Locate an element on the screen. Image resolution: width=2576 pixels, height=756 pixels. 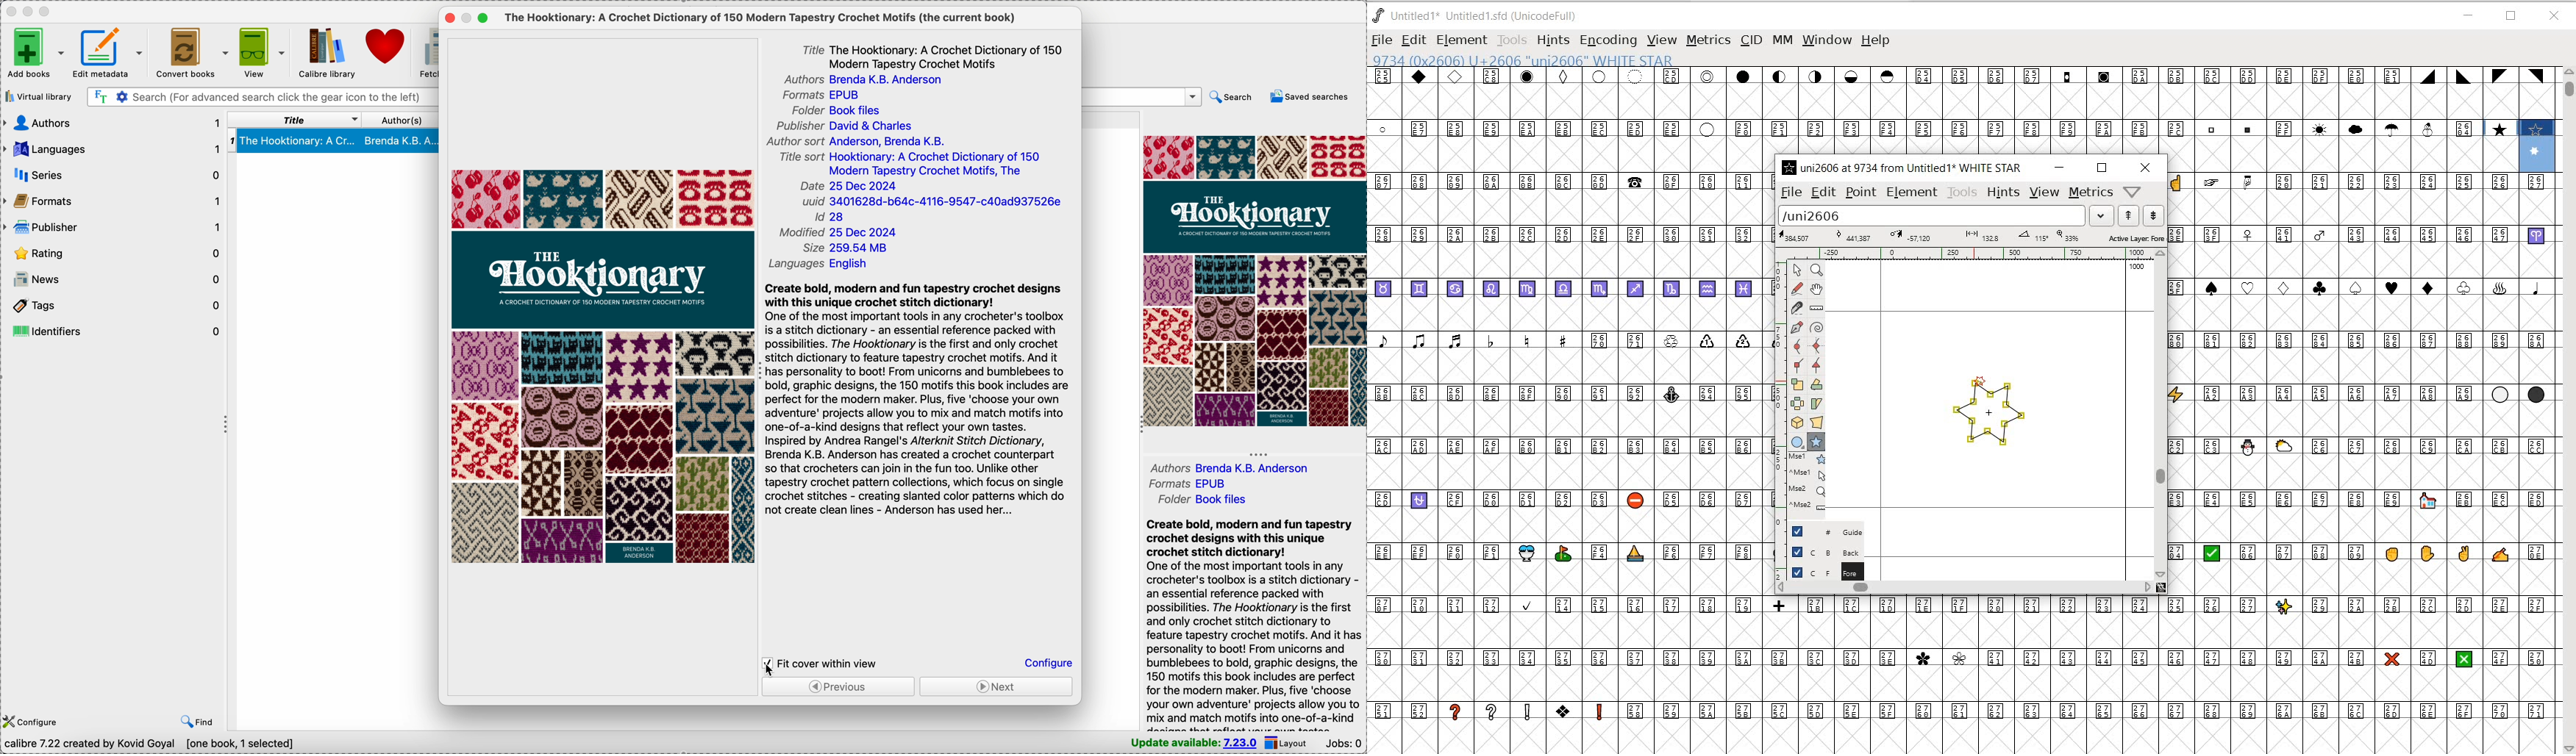
maximize popup is located at coordinates (483, 18).